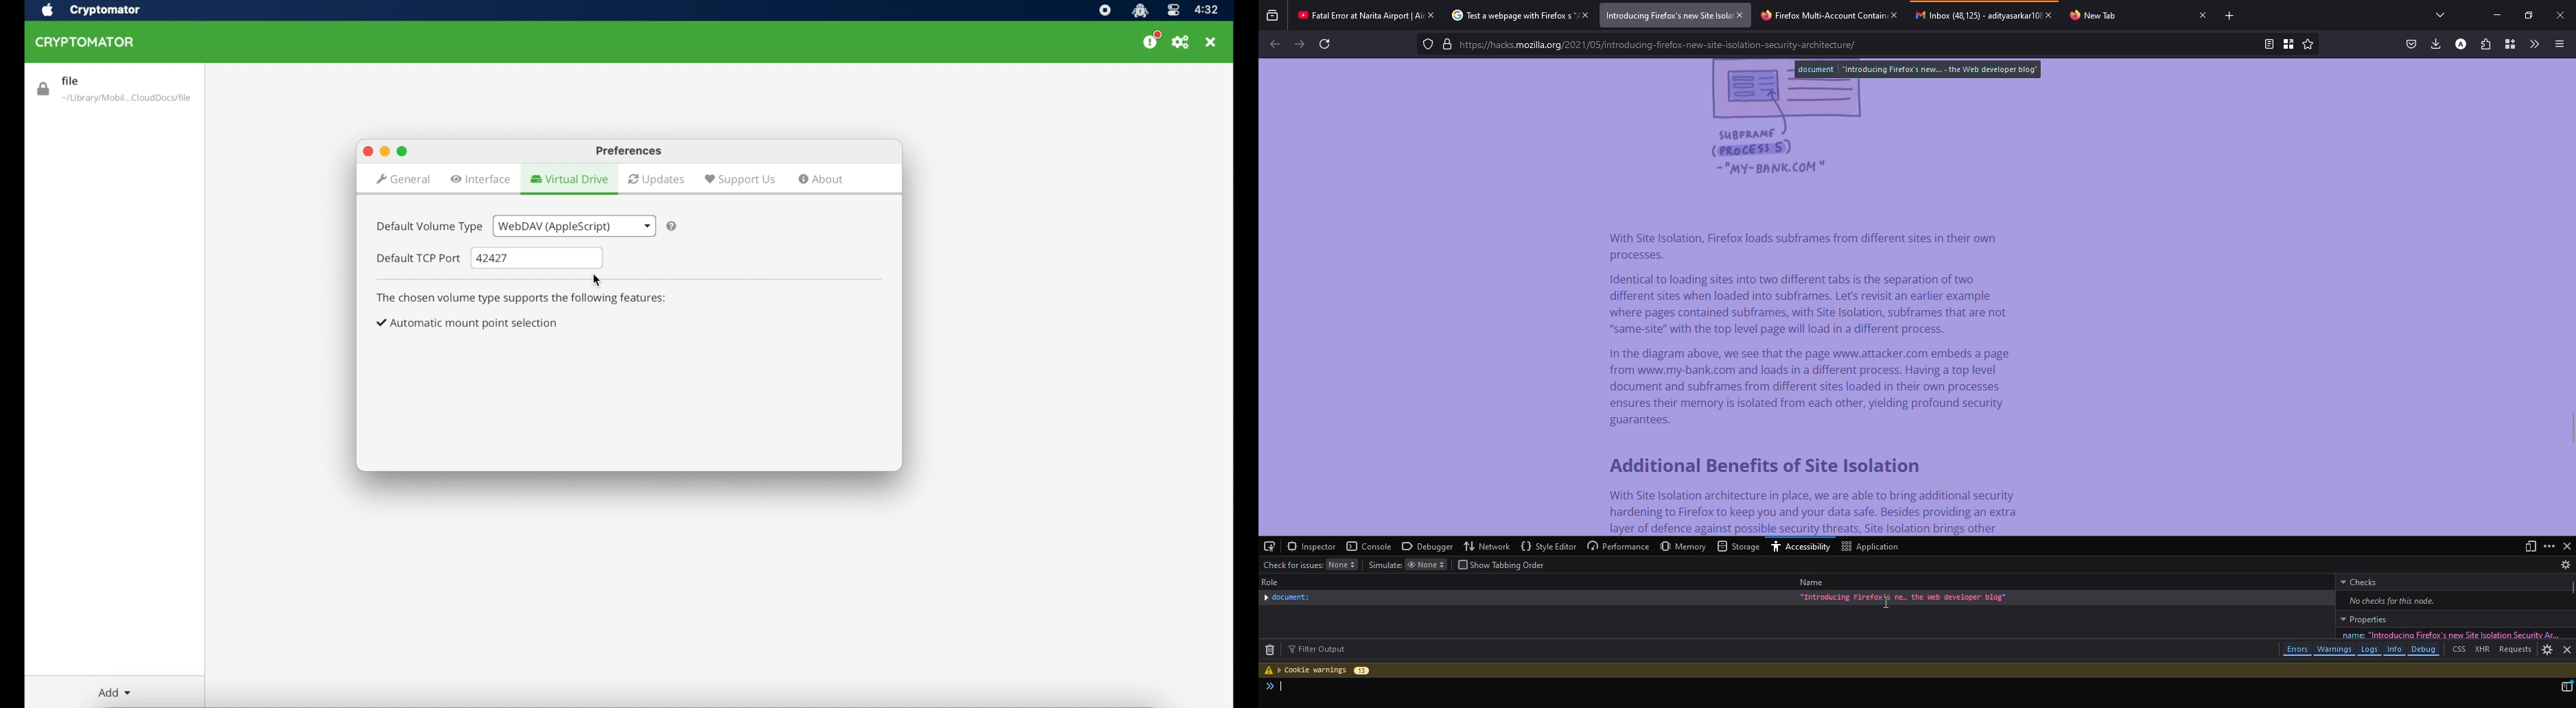 The image size is (2576, 728). I want to click on memory, so click(1685, 546).